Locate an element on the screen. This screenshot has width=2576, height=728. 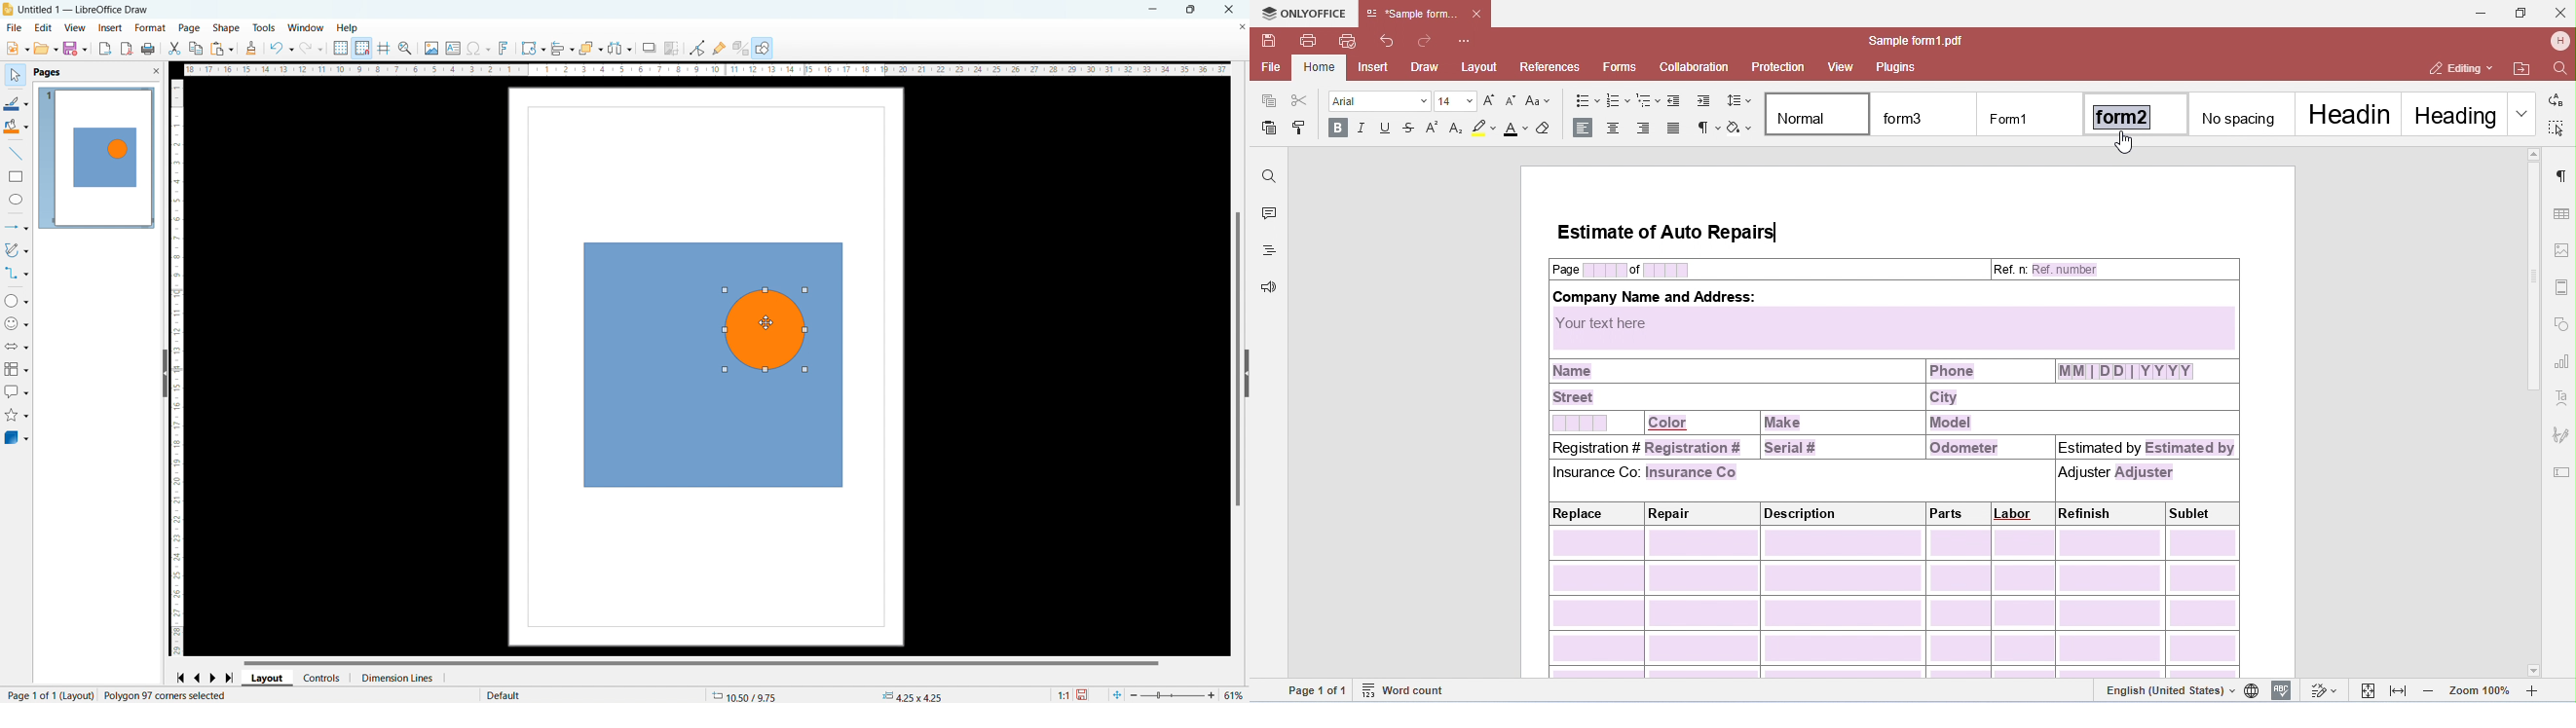
helplines while moving is located at coordinates (383, 48).